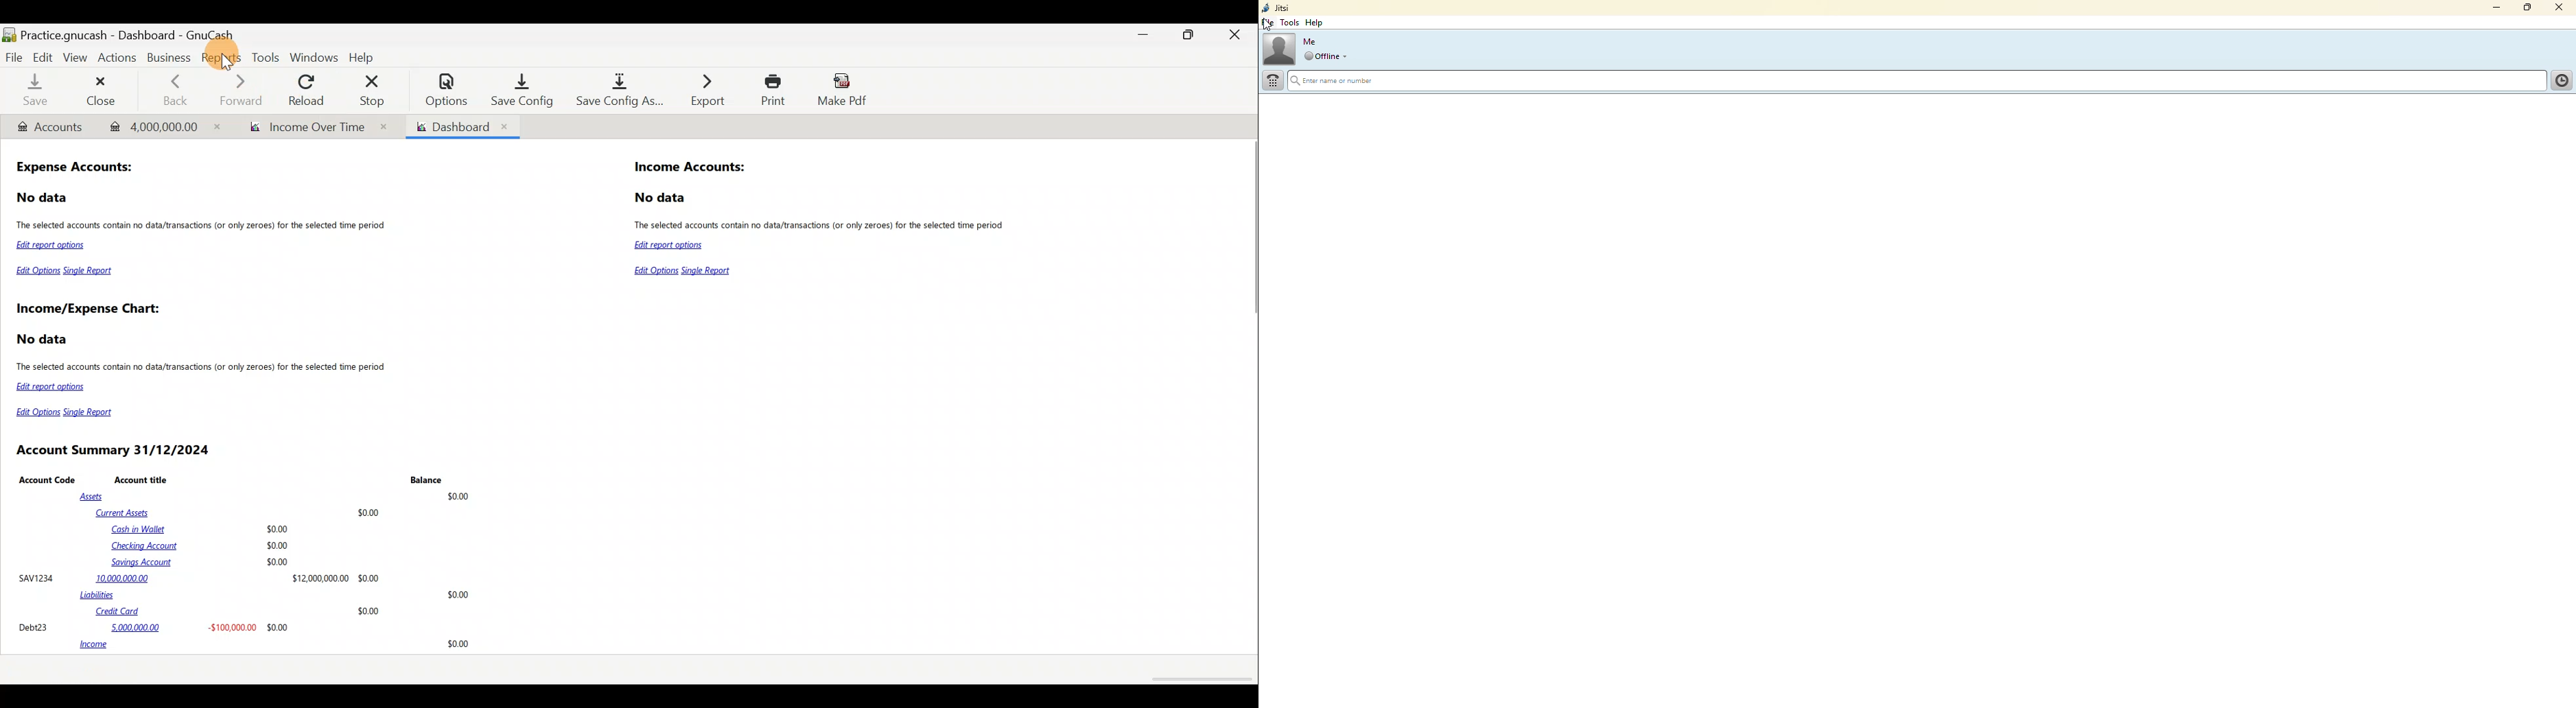  Describe the element at coordinates (54, 246) in the screenshot. I see `Edit report options` at that location.